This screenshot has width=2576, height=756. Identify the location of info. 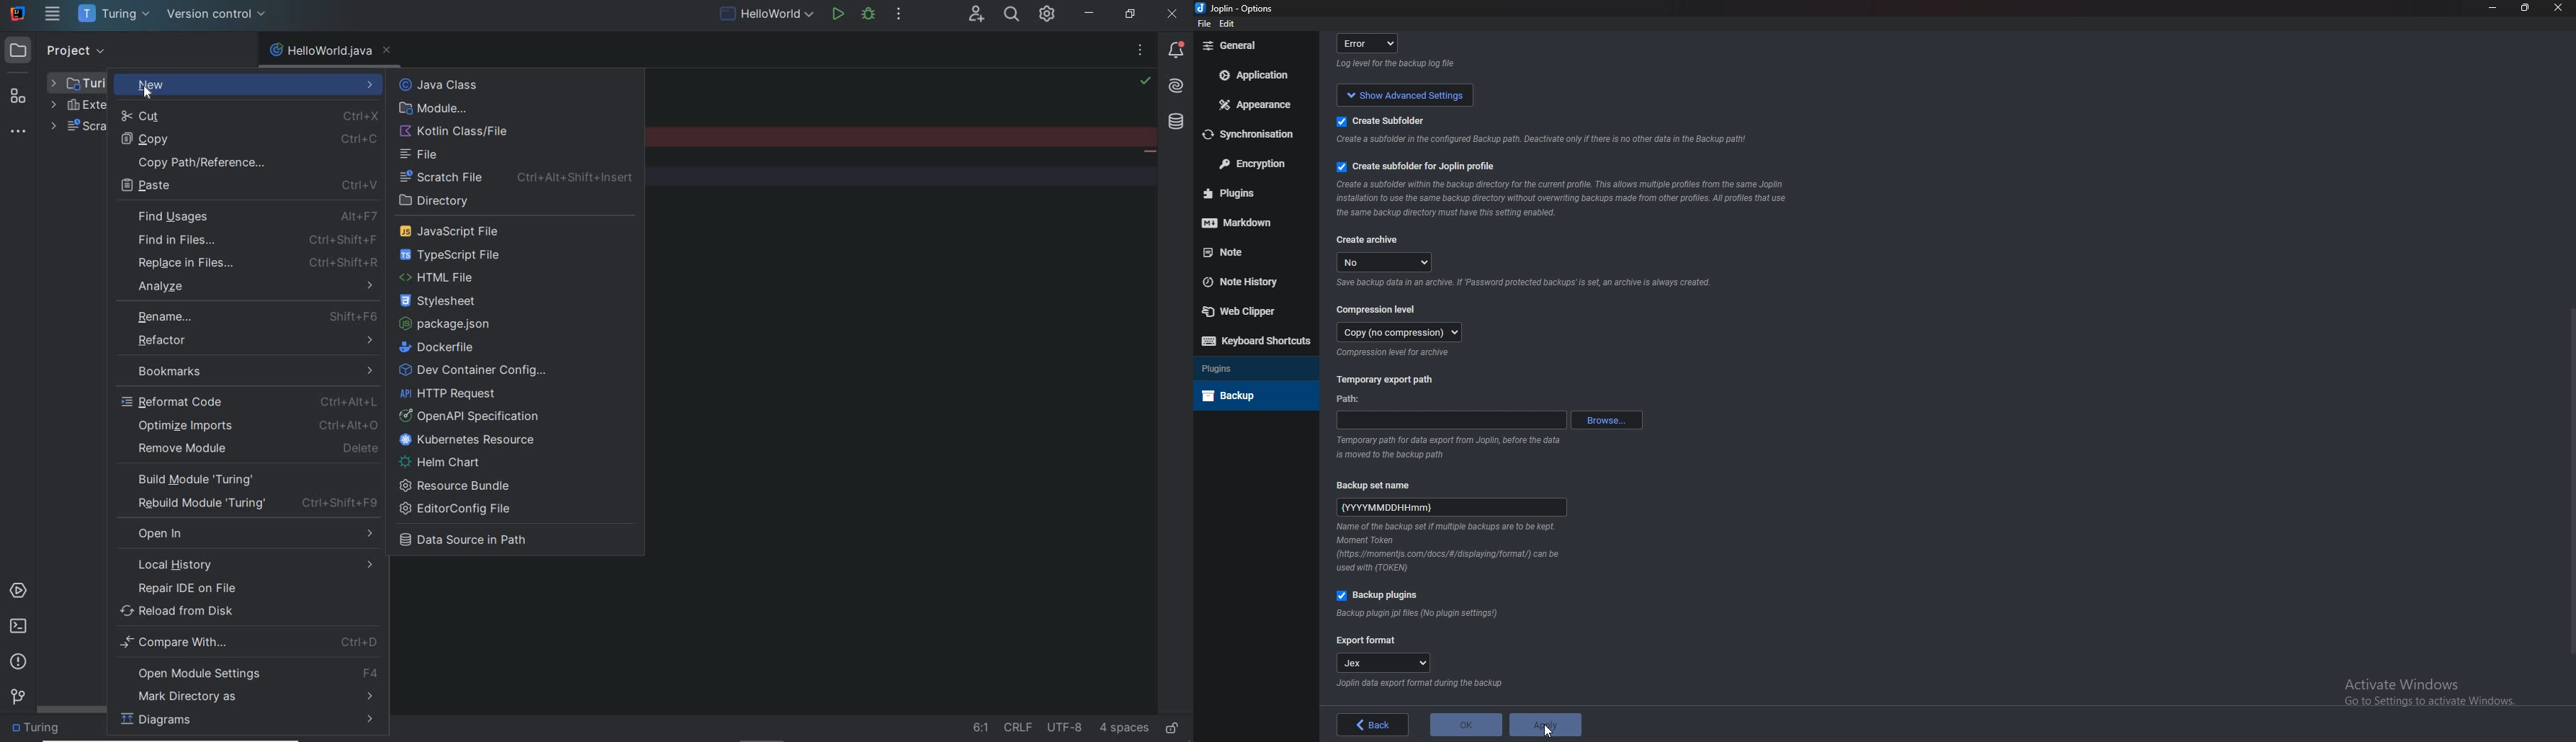
(1399, 64).